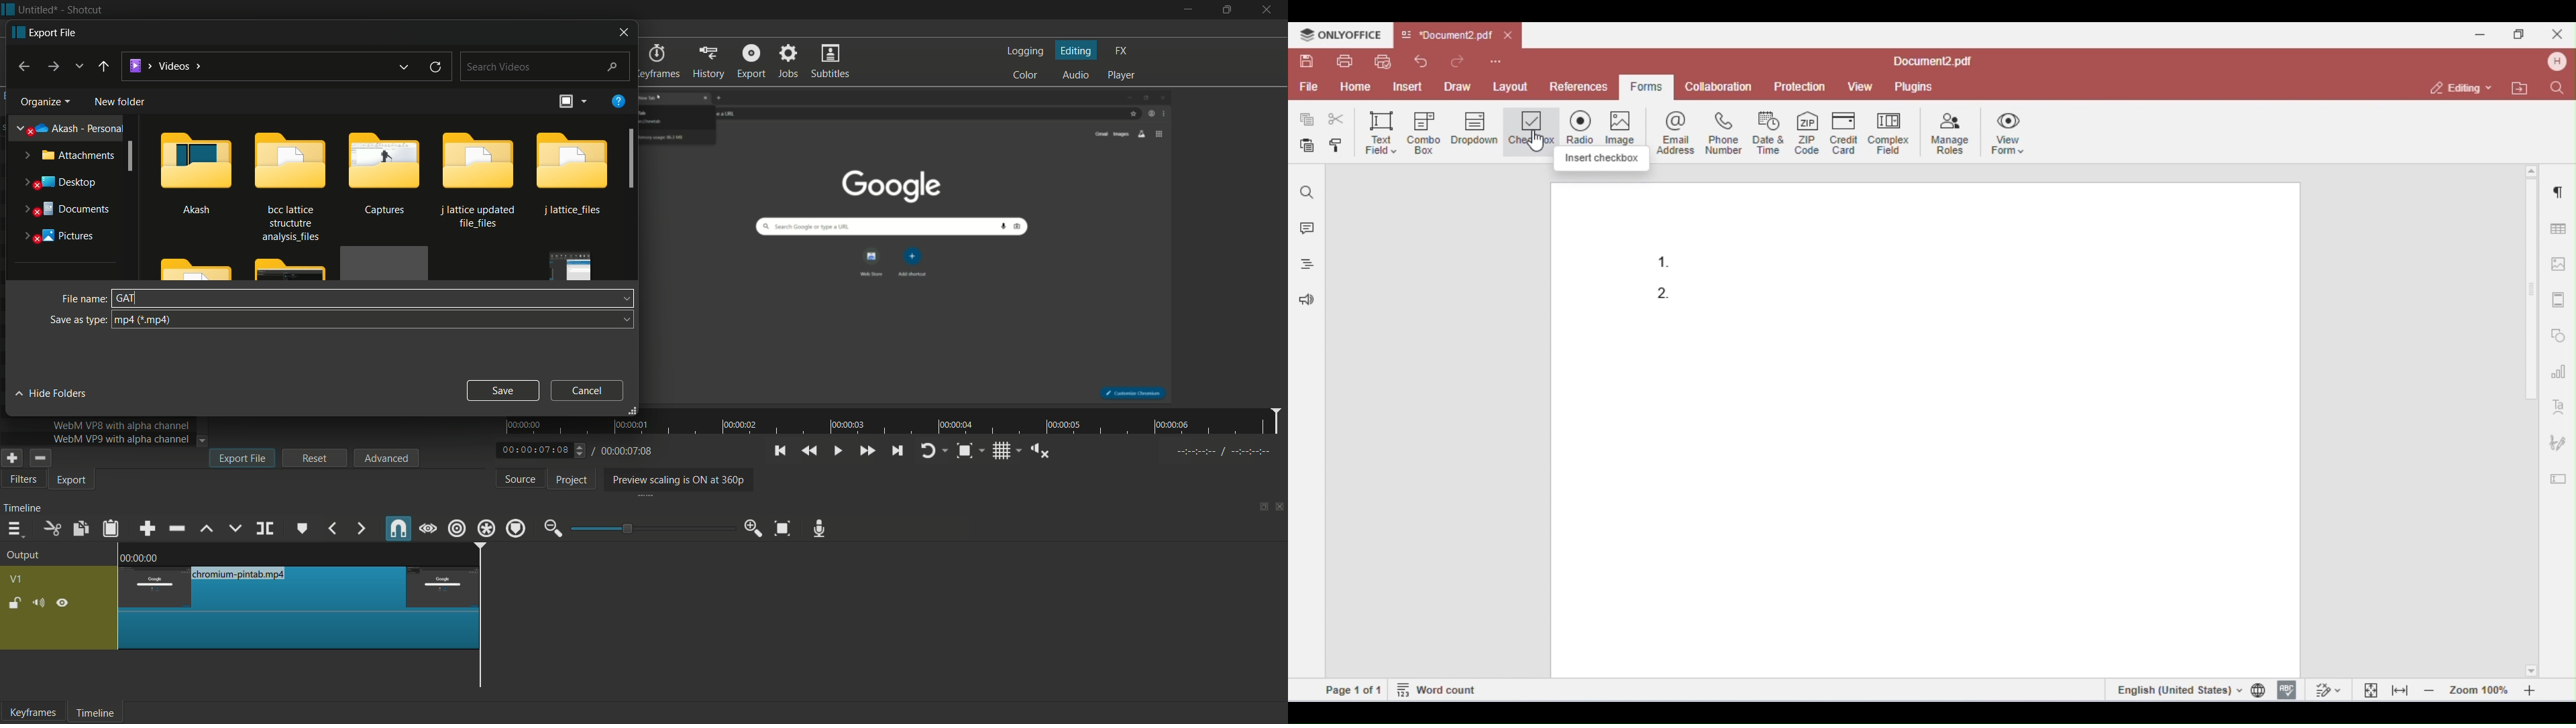 The image size is (2576, 728). What do you see at coordinates (896, 451) in the screenshot?
I see `skip to the next point` at bounding box center [896, 451].